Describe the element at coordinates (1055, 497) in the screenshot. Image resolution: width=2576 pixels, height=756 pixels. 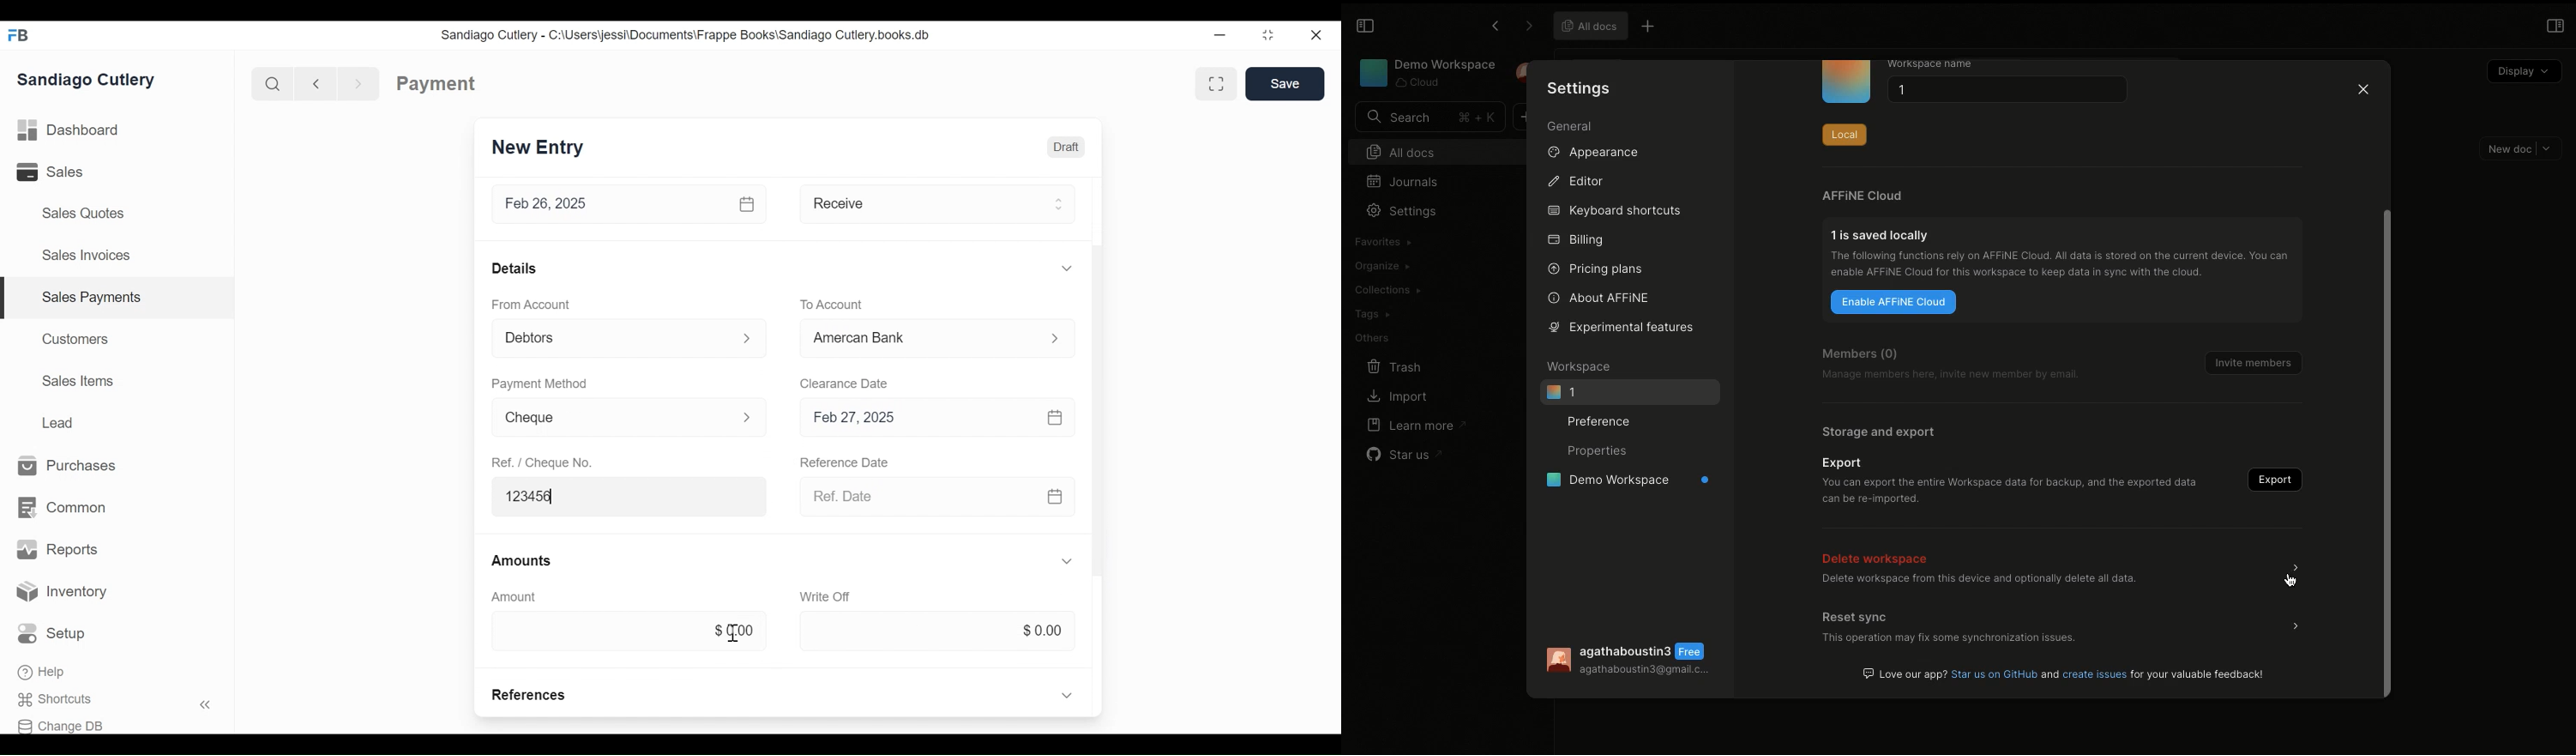
I see `Calendar` at that location.